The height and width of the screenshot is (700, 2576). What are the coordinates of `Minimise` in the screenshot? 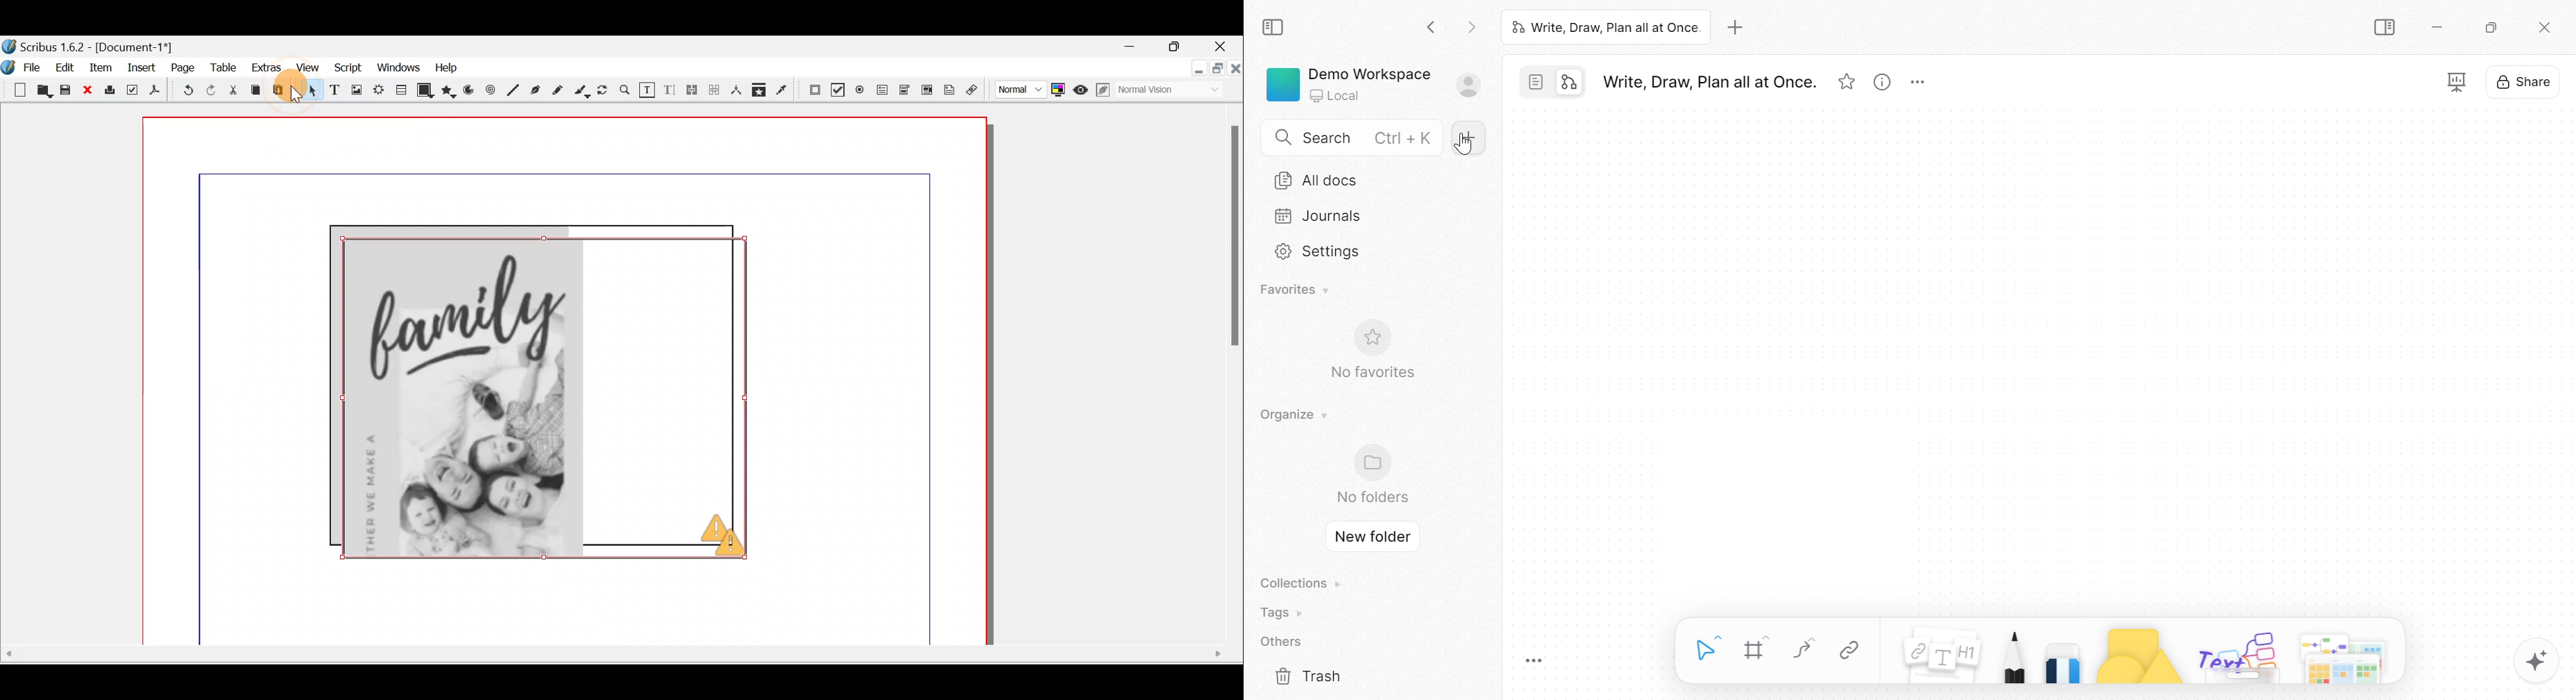 It's located at (1132, 47).